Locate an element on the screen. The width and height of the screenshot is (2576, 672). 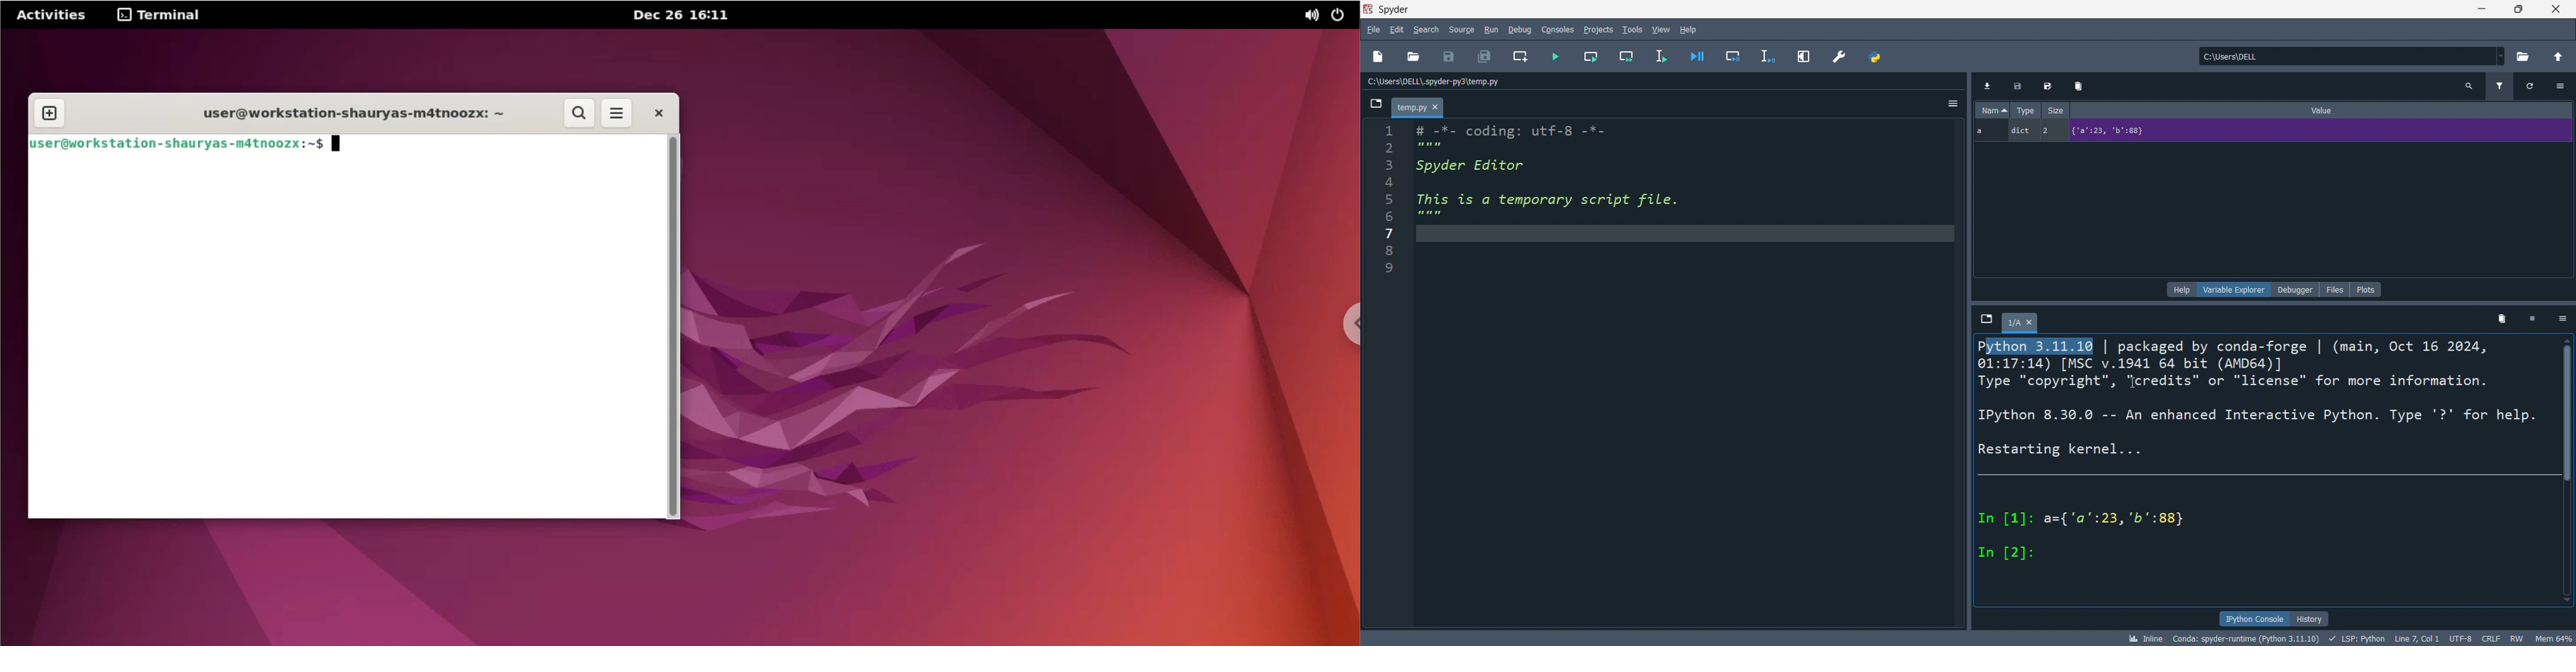
conda: spyder-runtime (Python 3.11.10) is located at coordinates (2243, 640).